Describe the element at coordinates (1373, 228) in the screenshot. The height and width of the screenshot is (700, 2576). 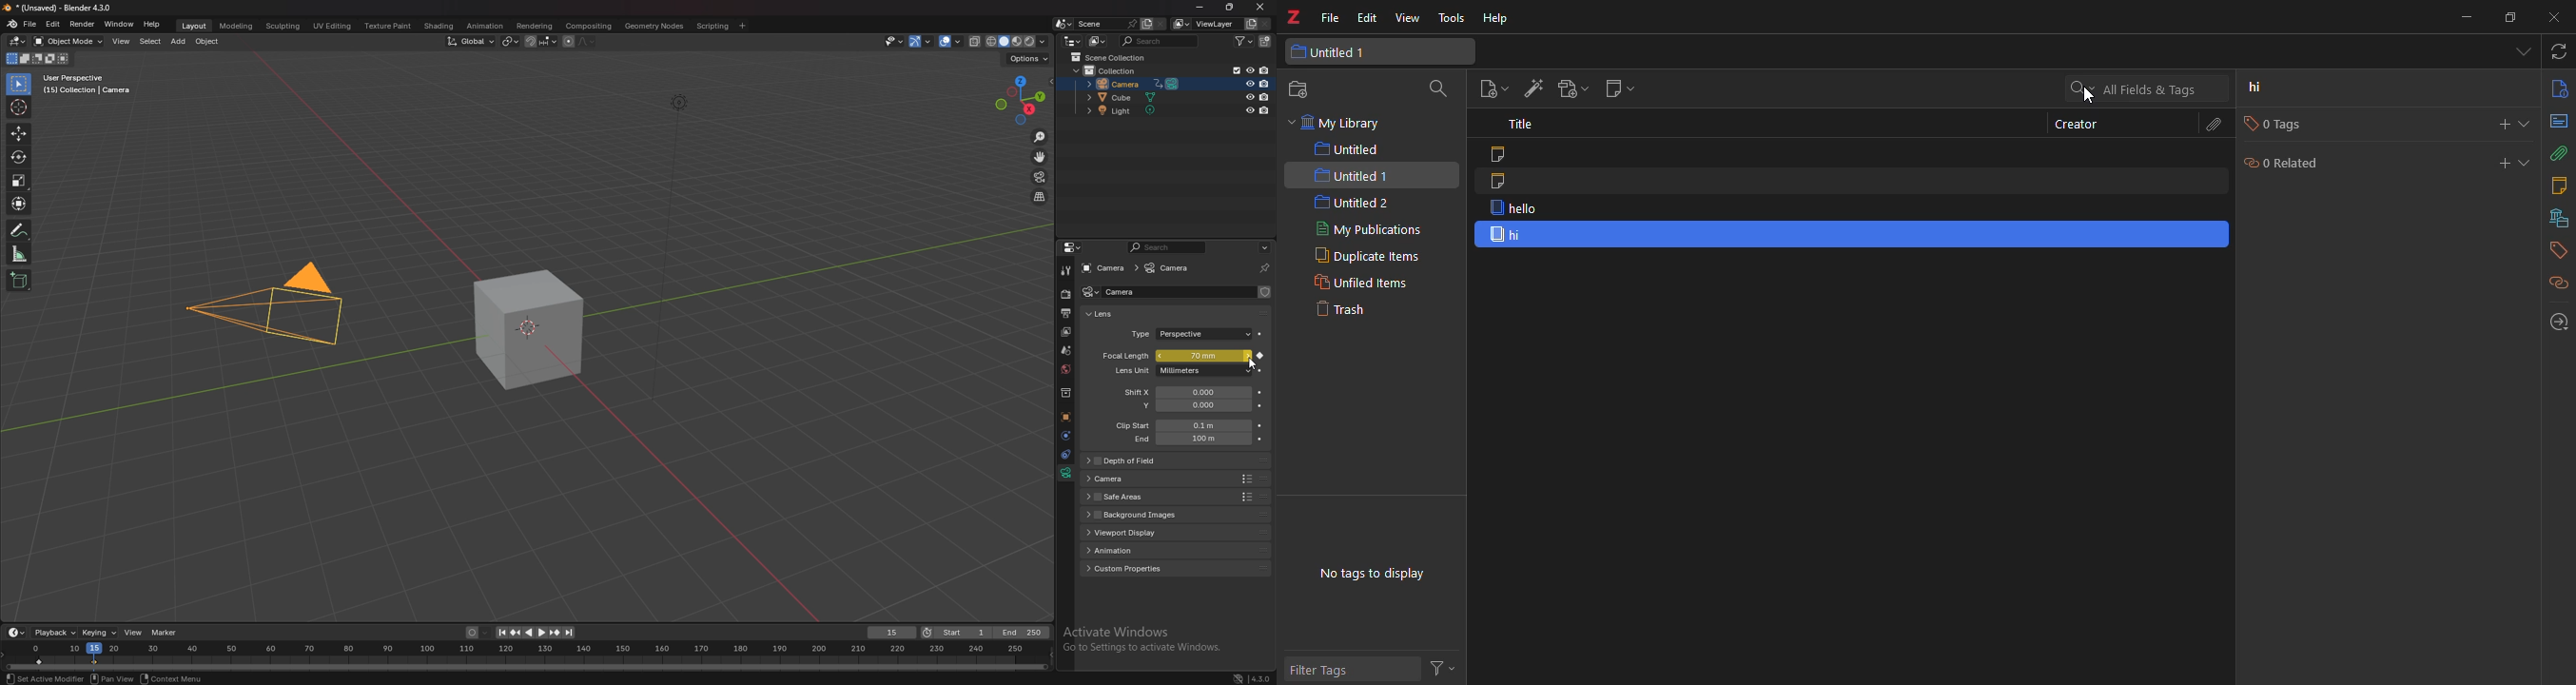
I see `my publications` at that location.